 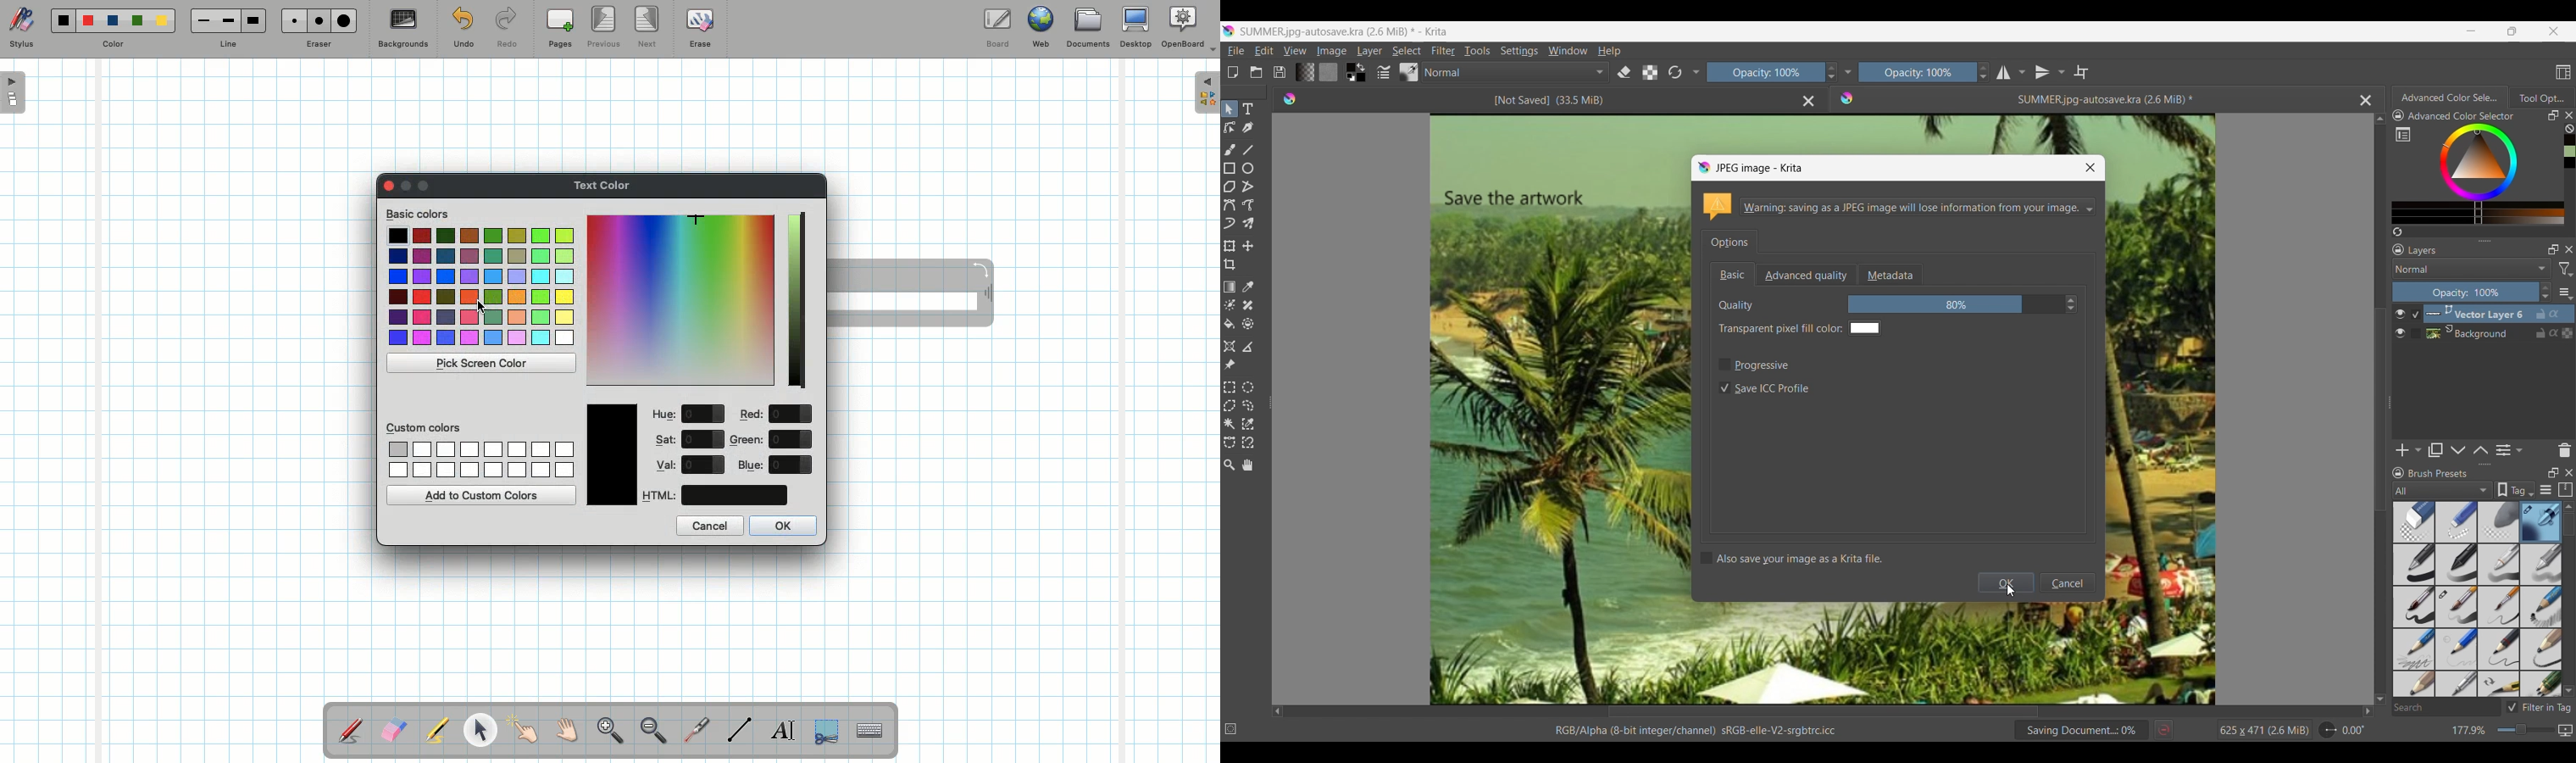 What do you see at coordinates (1898, 653) in the screenshot?
I see `Image/Artwork space` at bounding box center [1898, 653].